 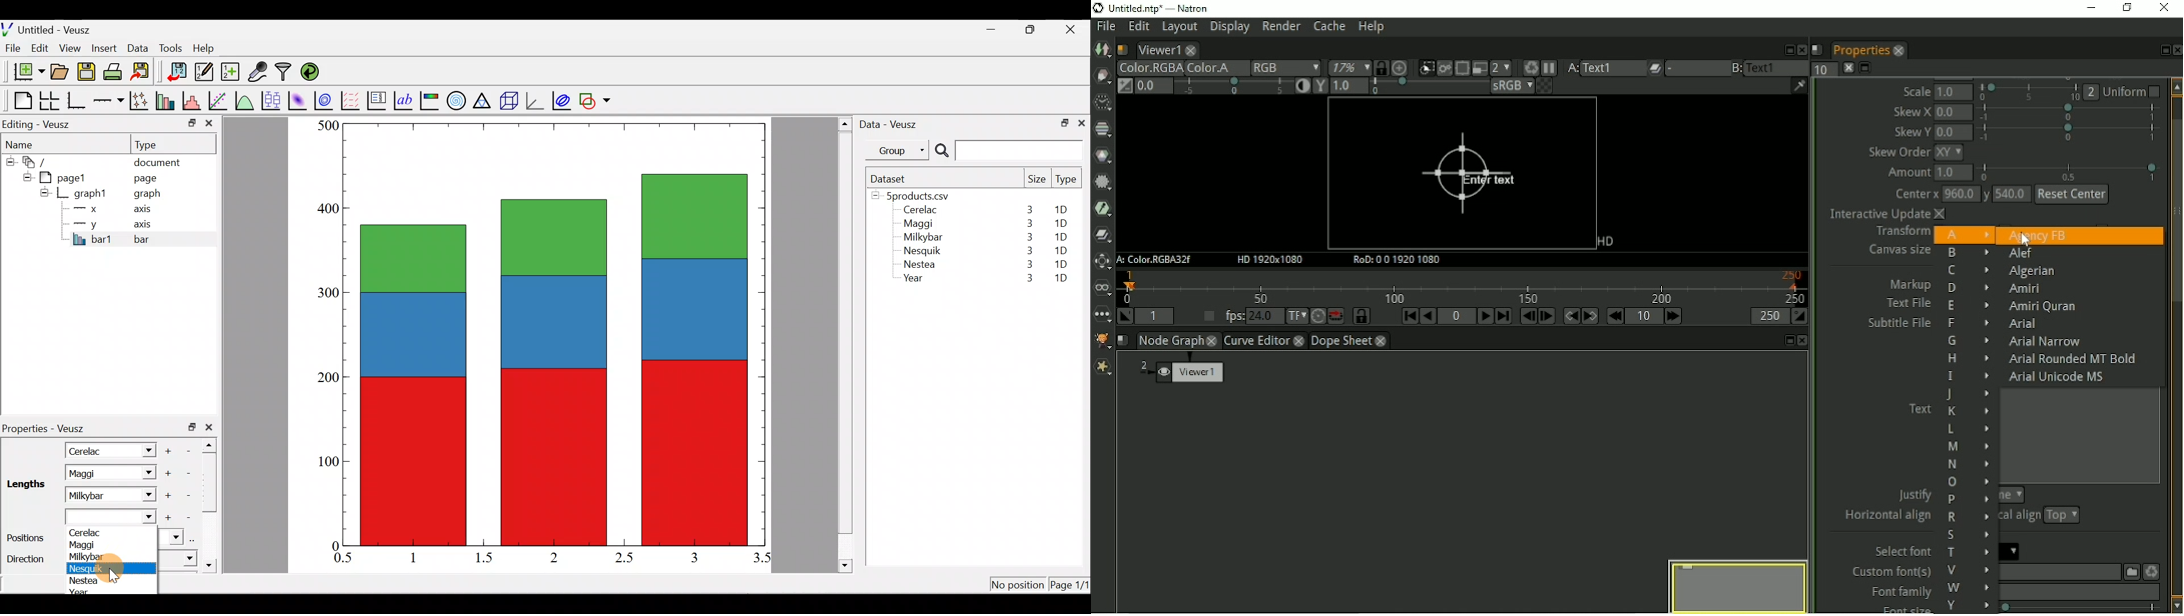 I want to click on Fit a function to data, so click(x=219, y=99).